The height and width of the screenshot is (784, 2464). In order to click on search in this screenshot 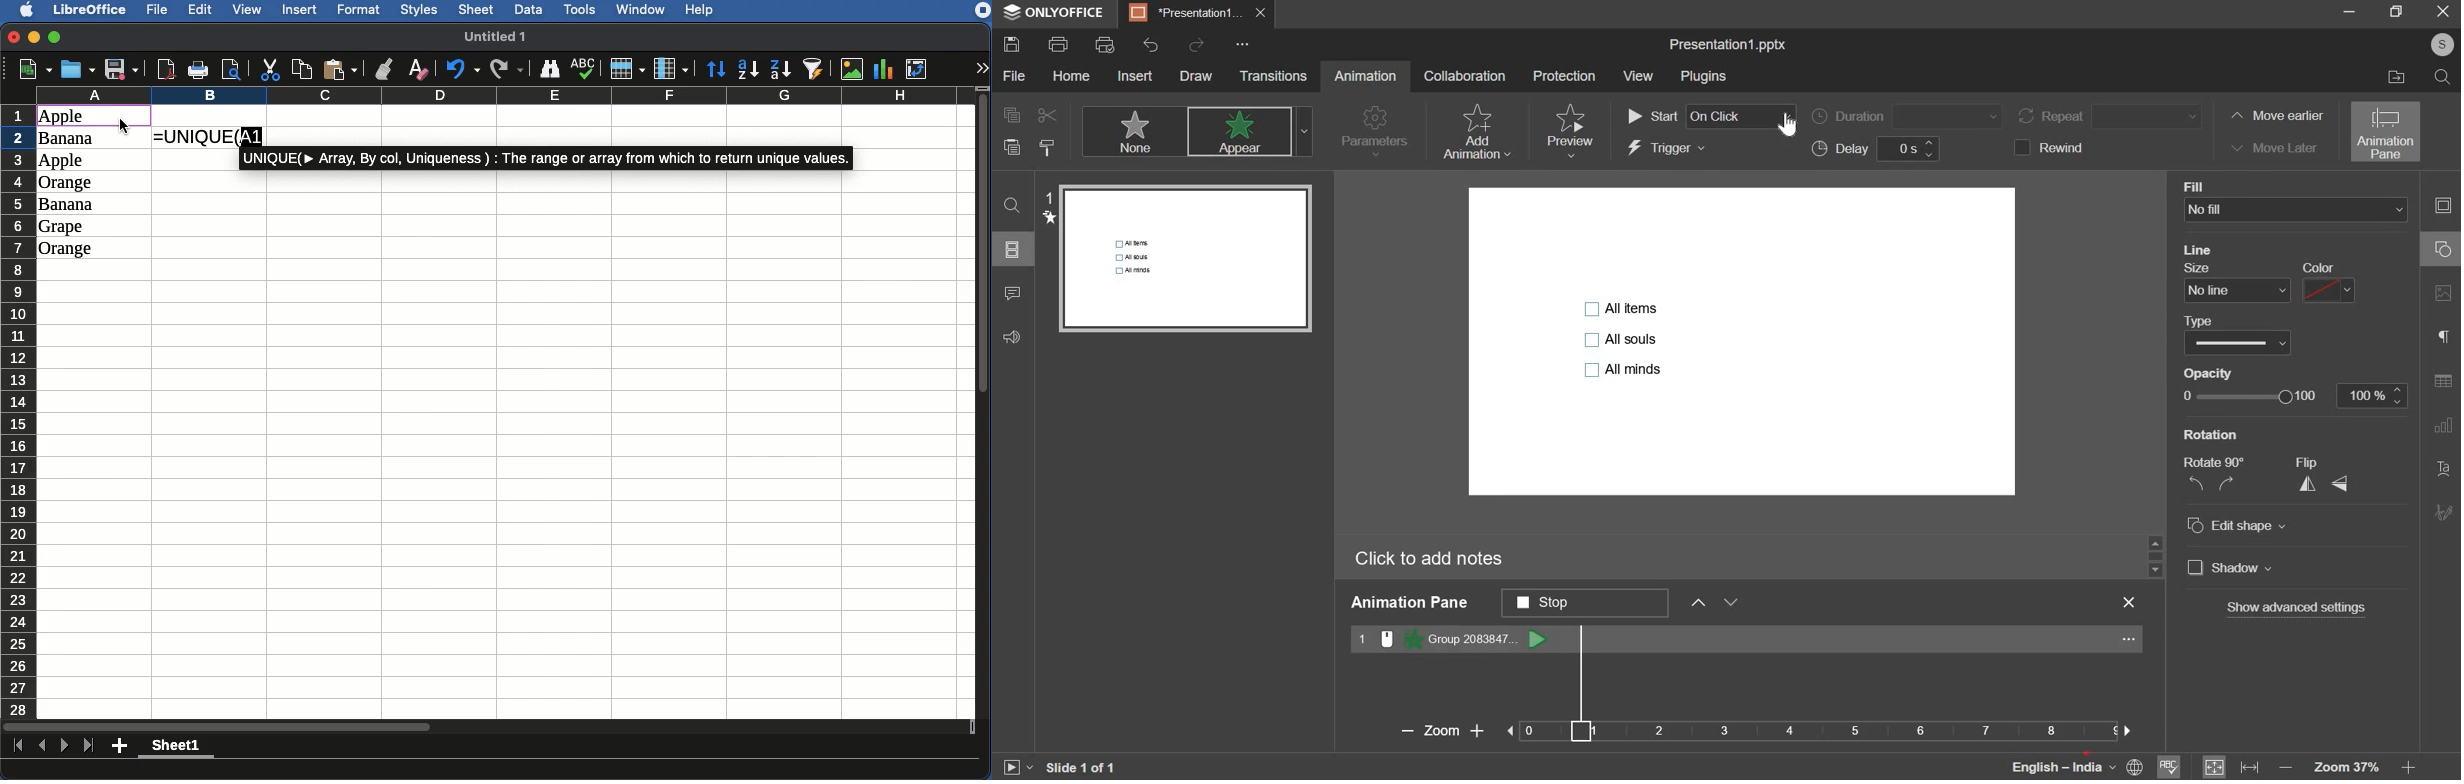, I will do `click(2444, 78)`.